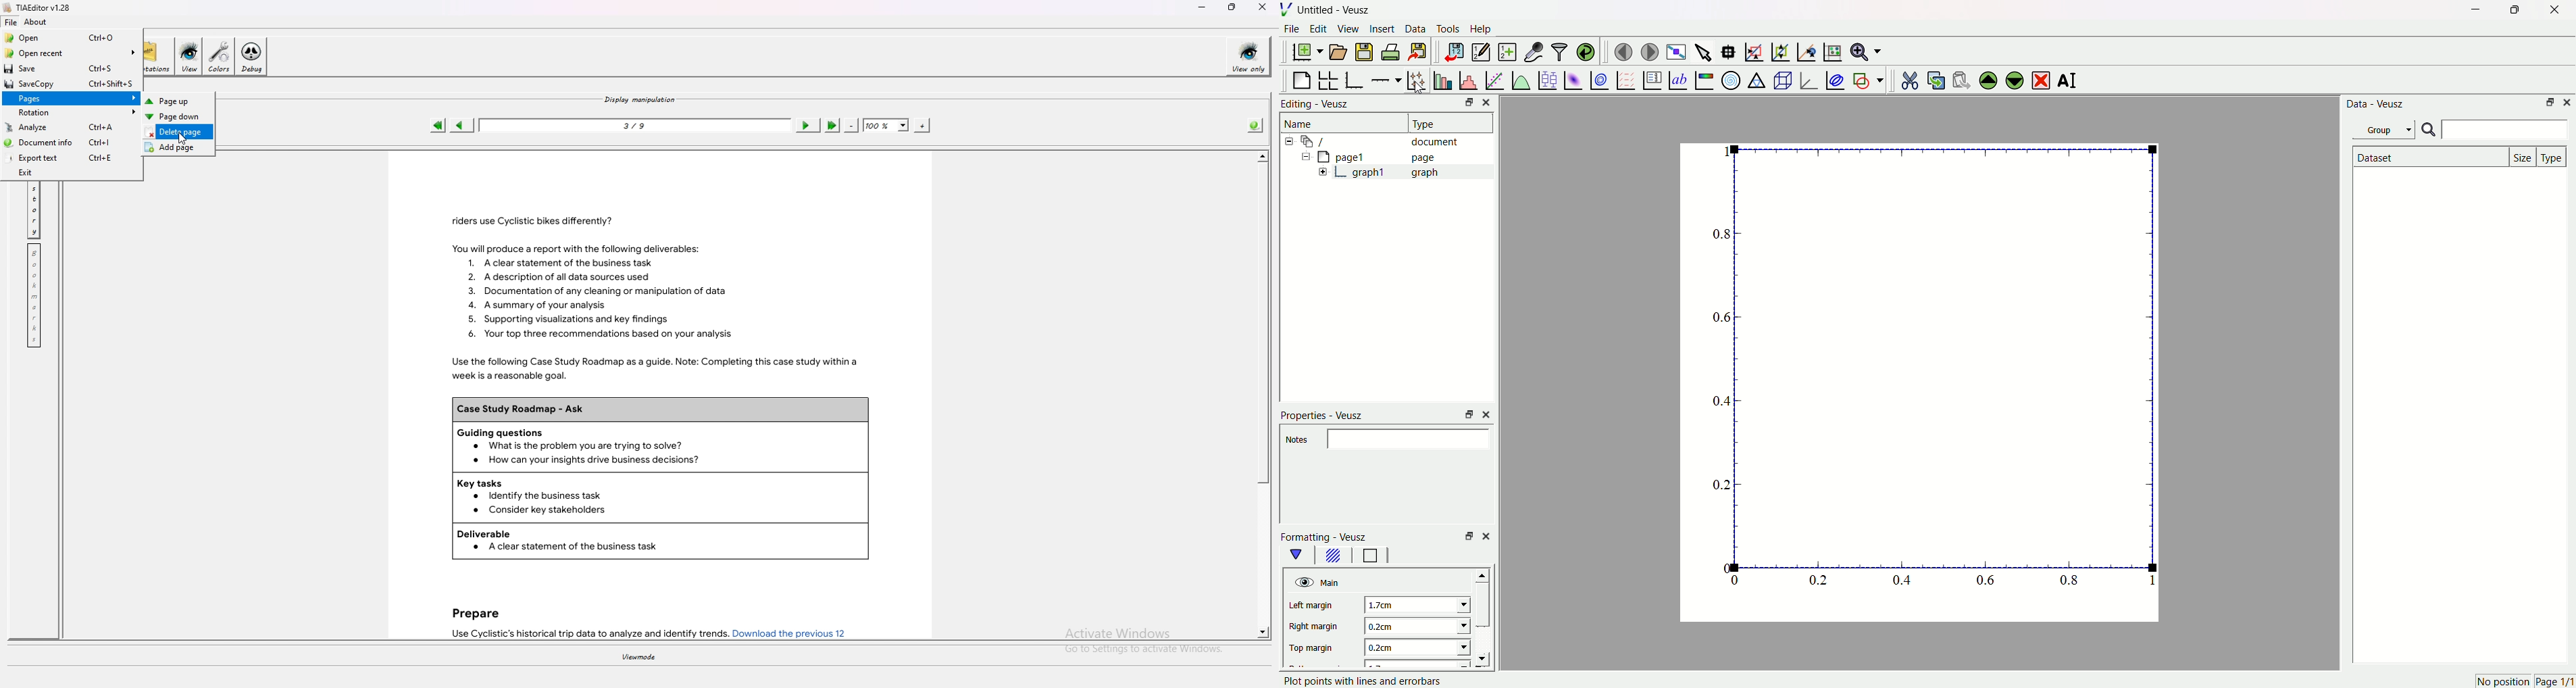  I want to click on import datasets, so click(1454, 51).